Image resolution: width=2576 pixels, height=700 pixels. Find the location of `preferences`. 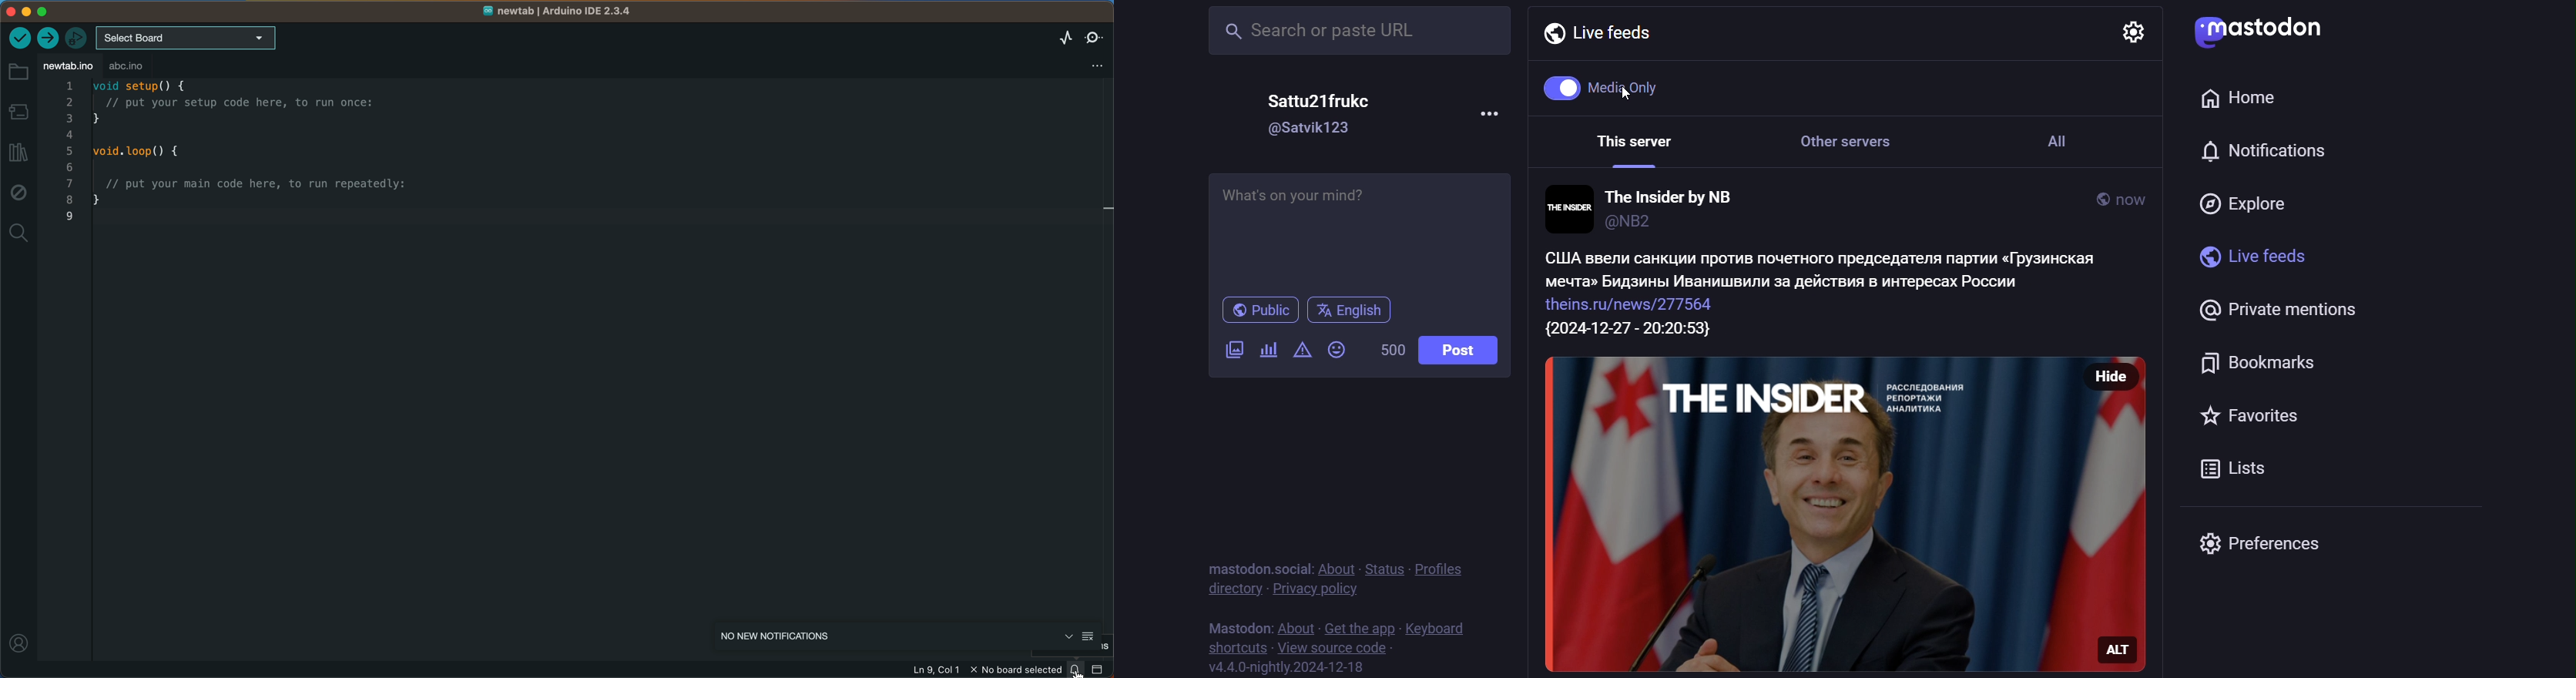

preferences is located at coordinates (2266, 545).